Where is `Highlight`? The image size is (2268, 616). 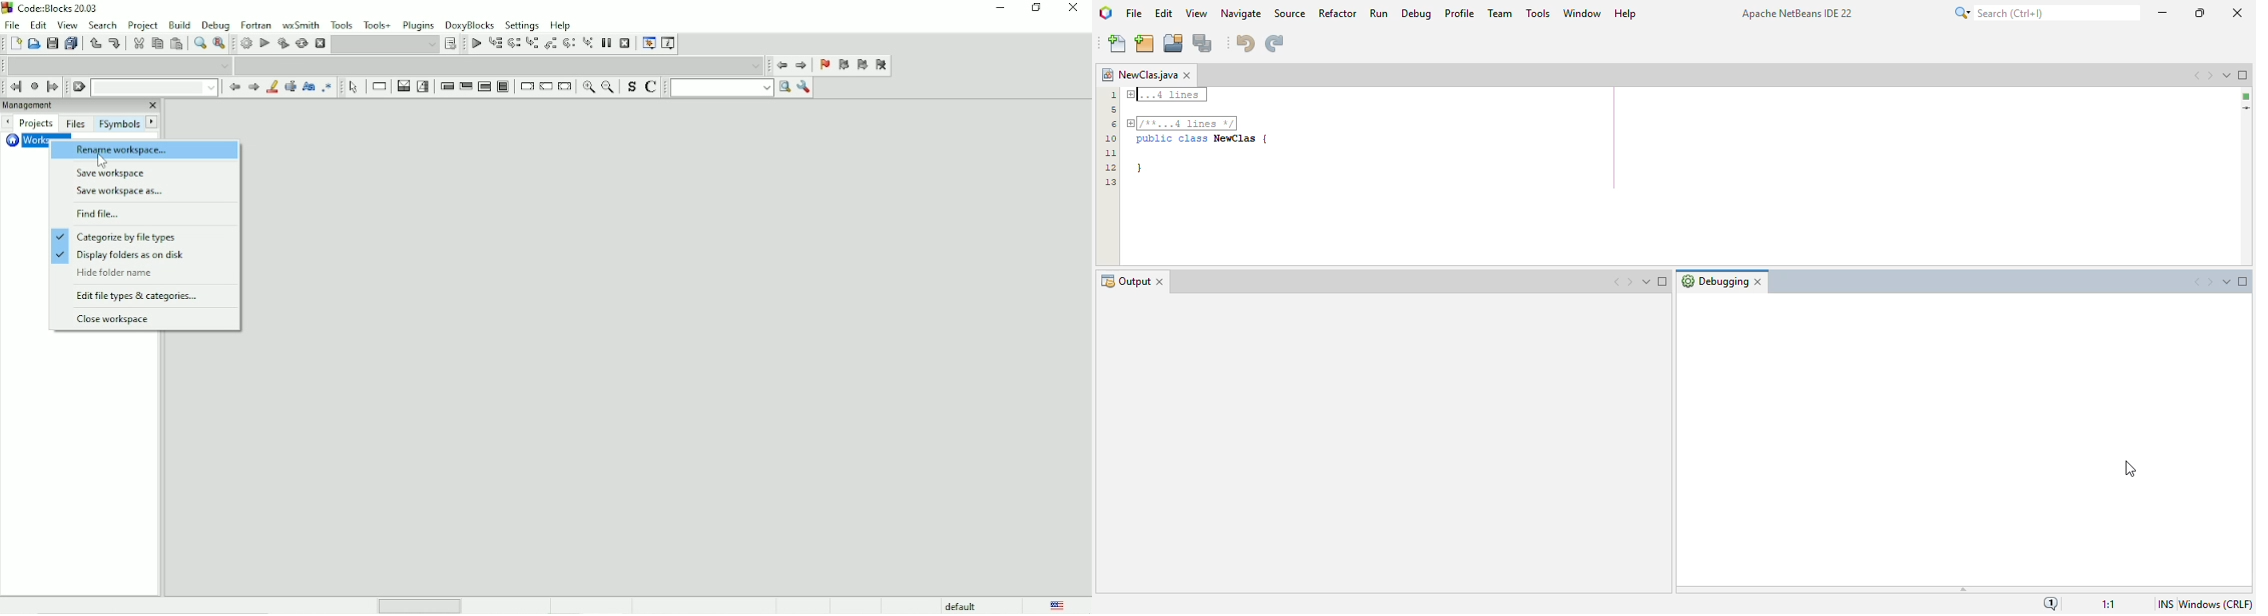
Highlight is located at coordinates (271, 87).